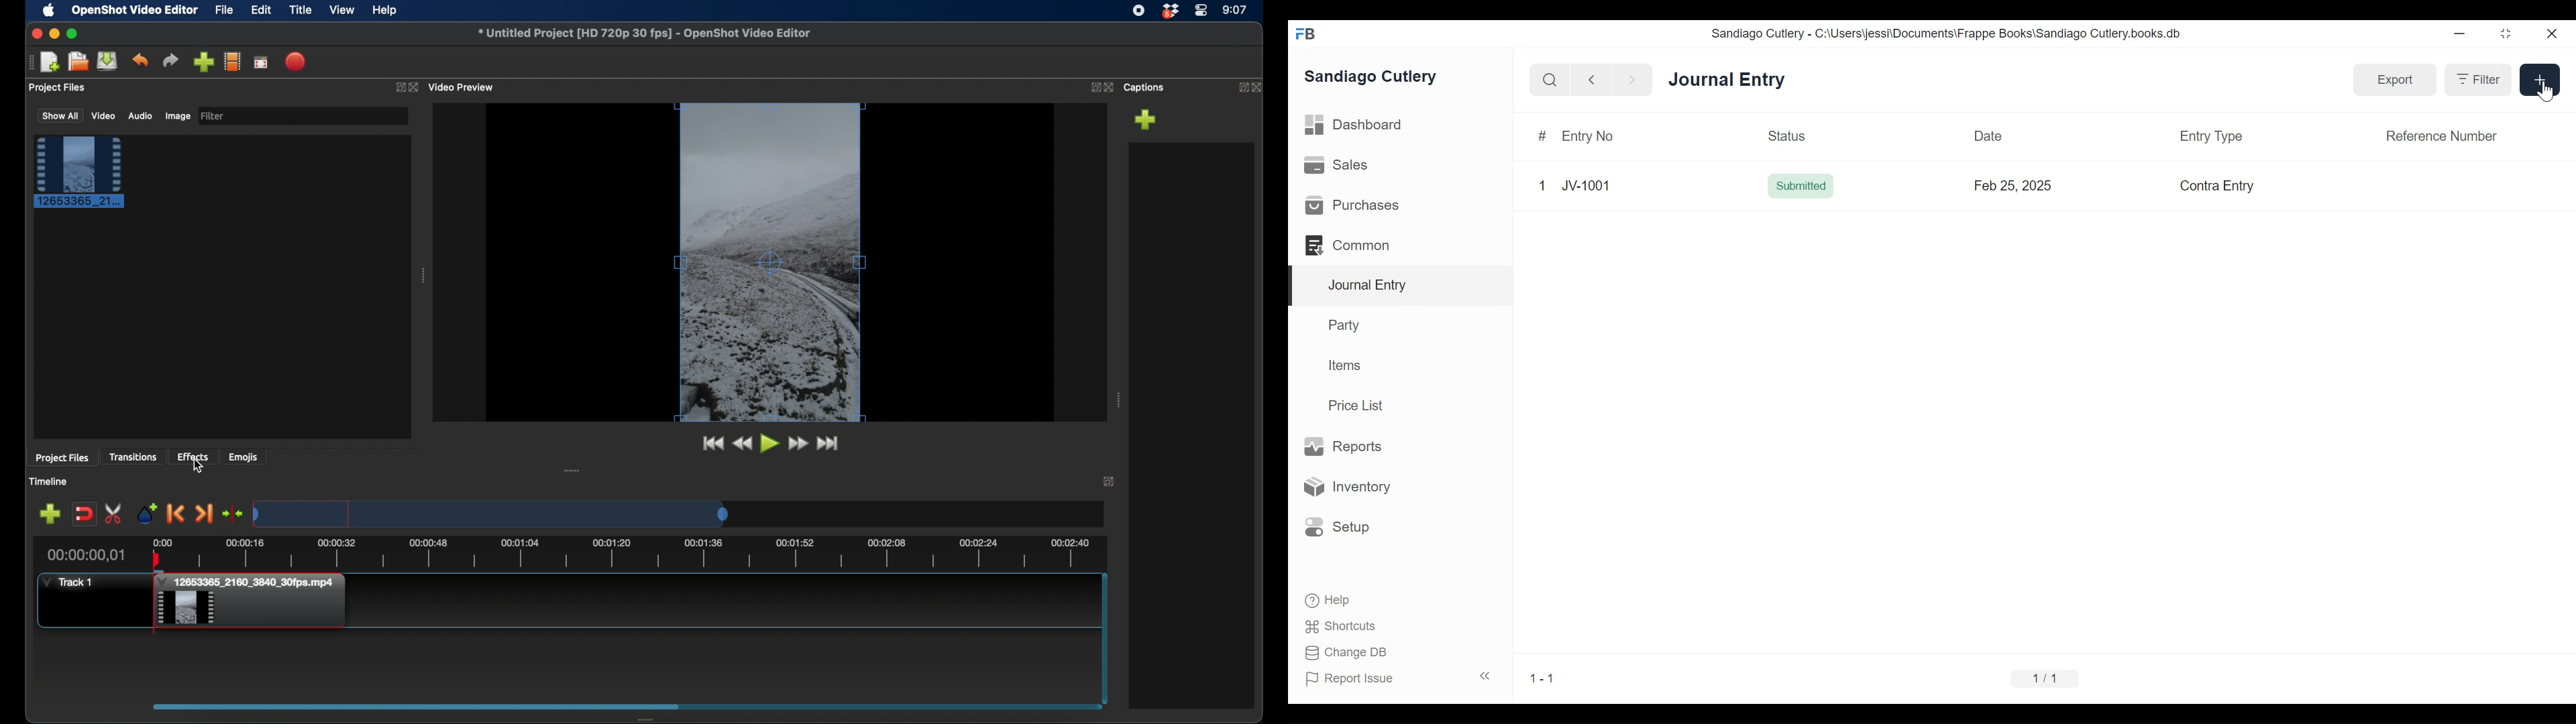  Describe the element at coordinates (50, 481) in the screenshot. I see `timeline` at that location.